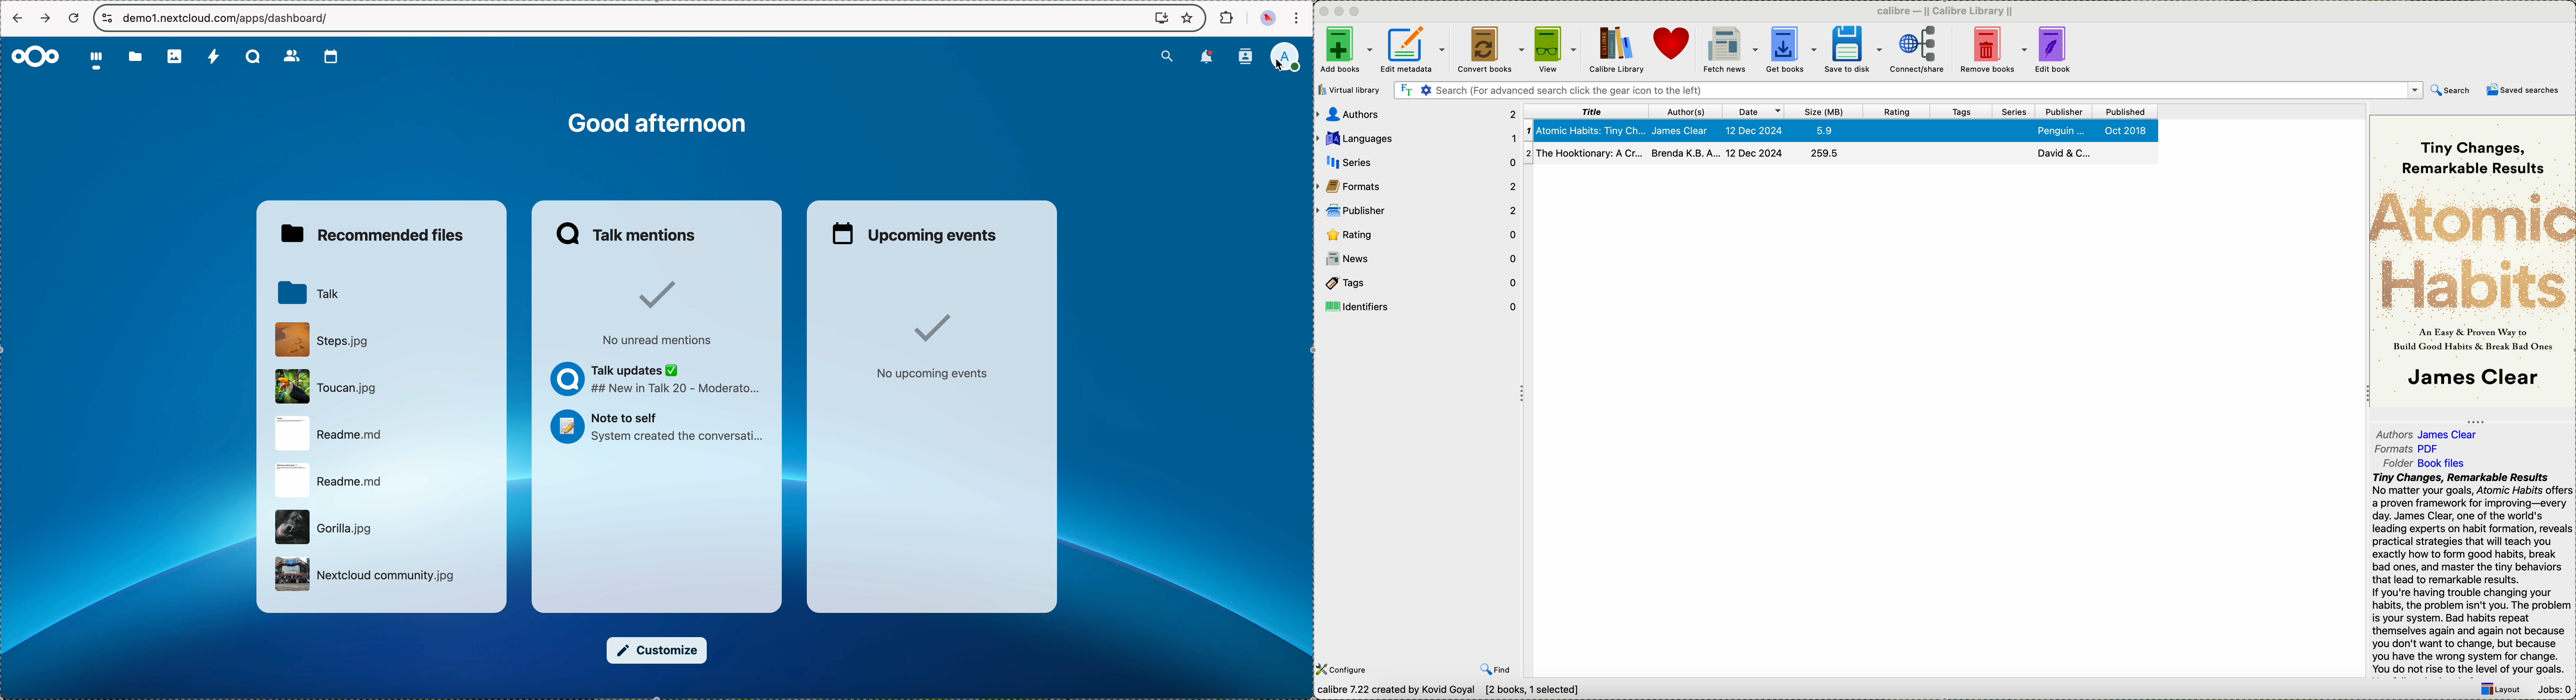  Describe the element at coordinates (1851, 49) in the screenshot. I see `save to disk` at that location.